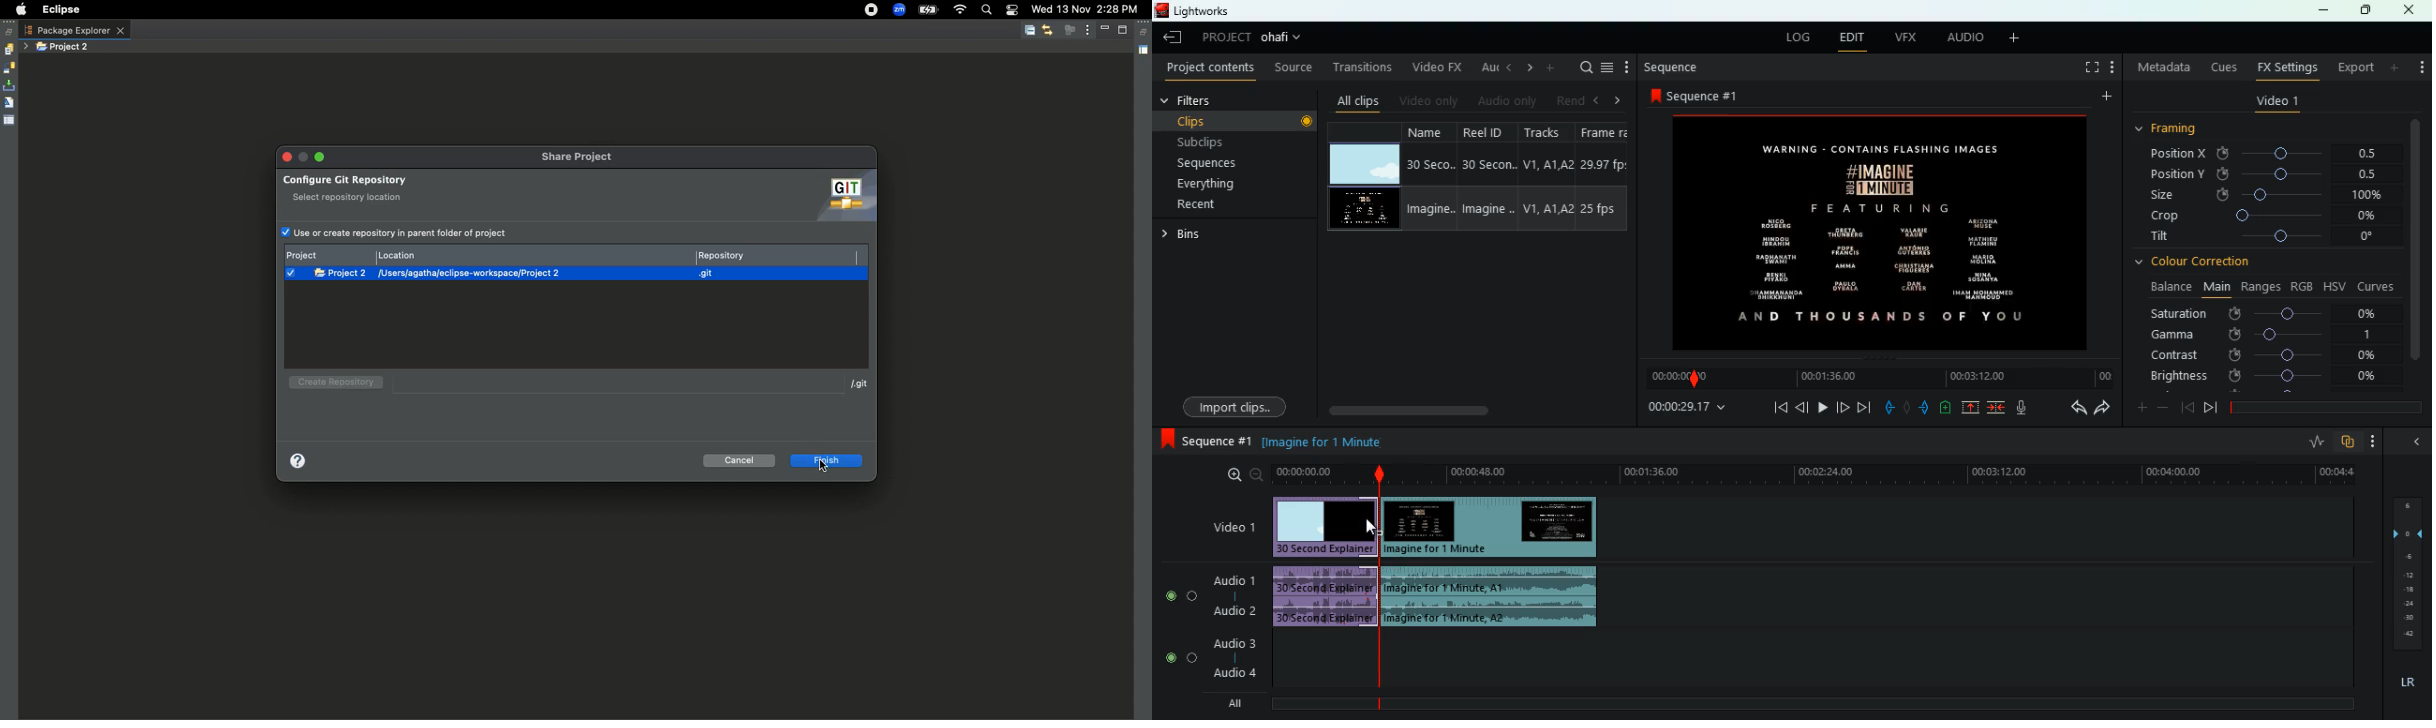  Describe the element at coordinates (1232, 528) in the screenshot. I see `video 1` at that location.